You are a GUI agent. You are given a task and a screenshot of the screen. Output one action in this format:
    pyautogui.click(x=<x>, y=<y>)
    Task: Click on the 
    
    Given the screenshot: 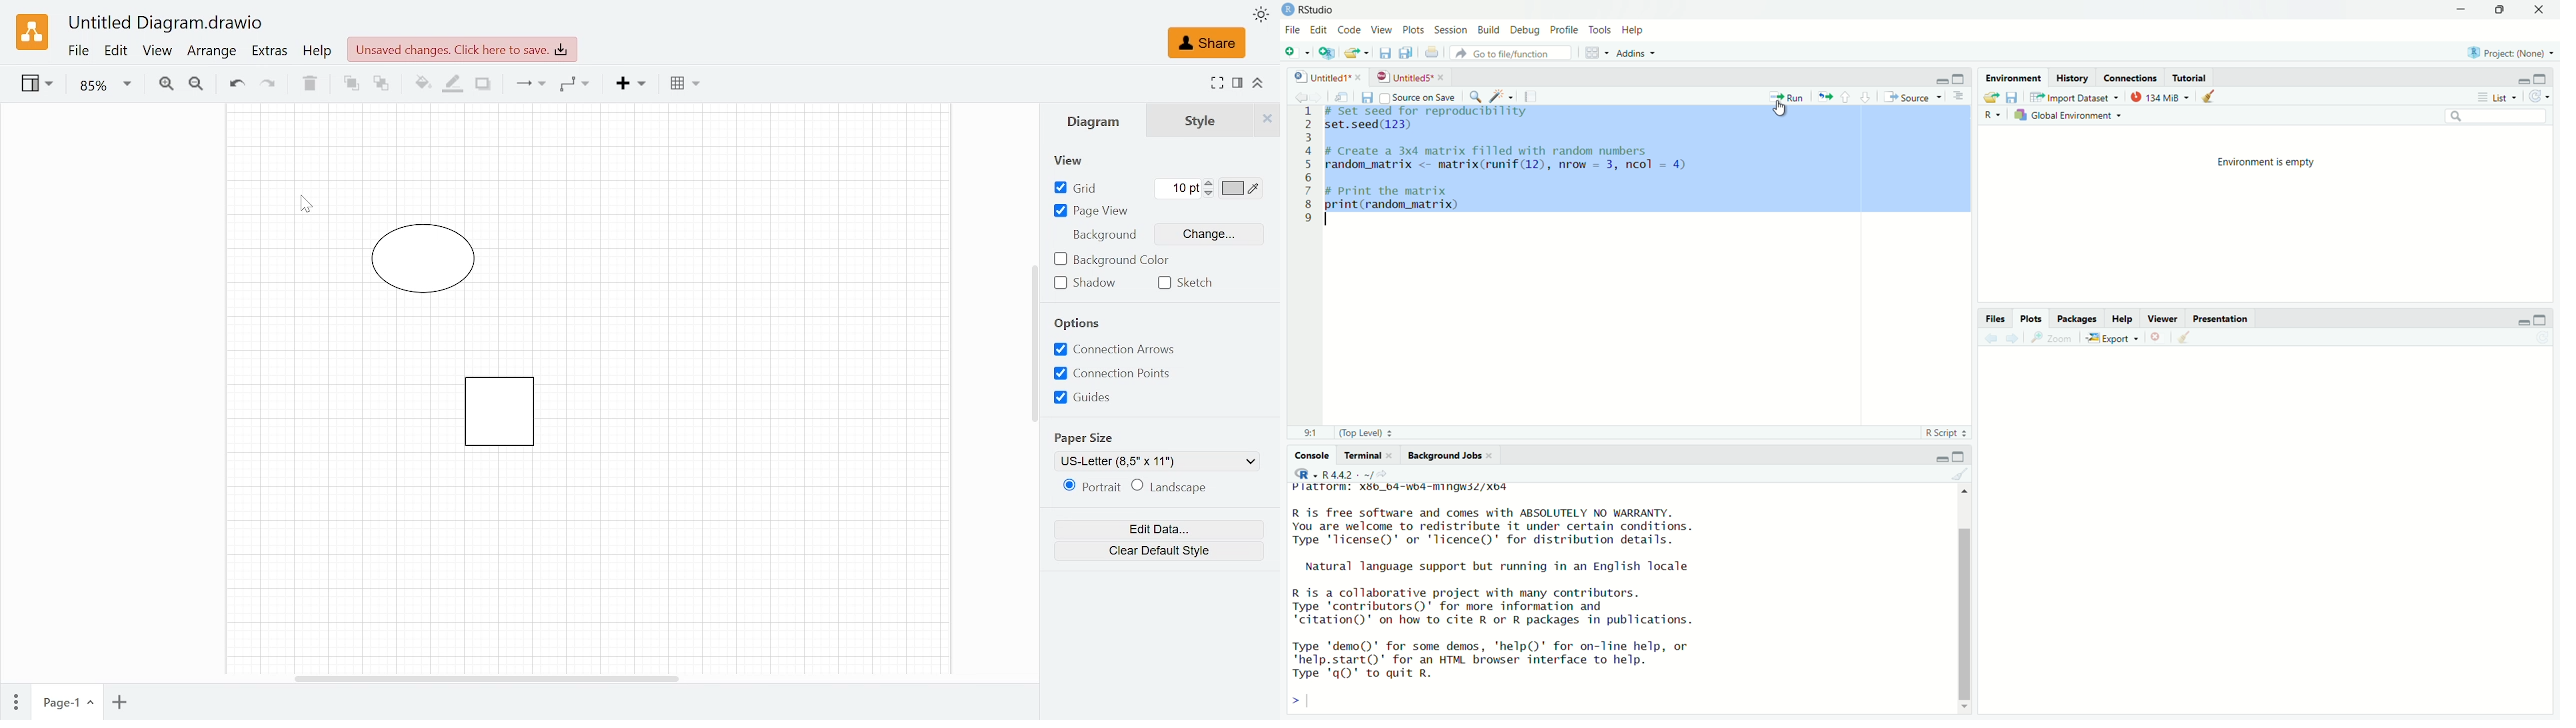 What is the action you would take?
    pyautogui.click(x=1218, y=83)
    